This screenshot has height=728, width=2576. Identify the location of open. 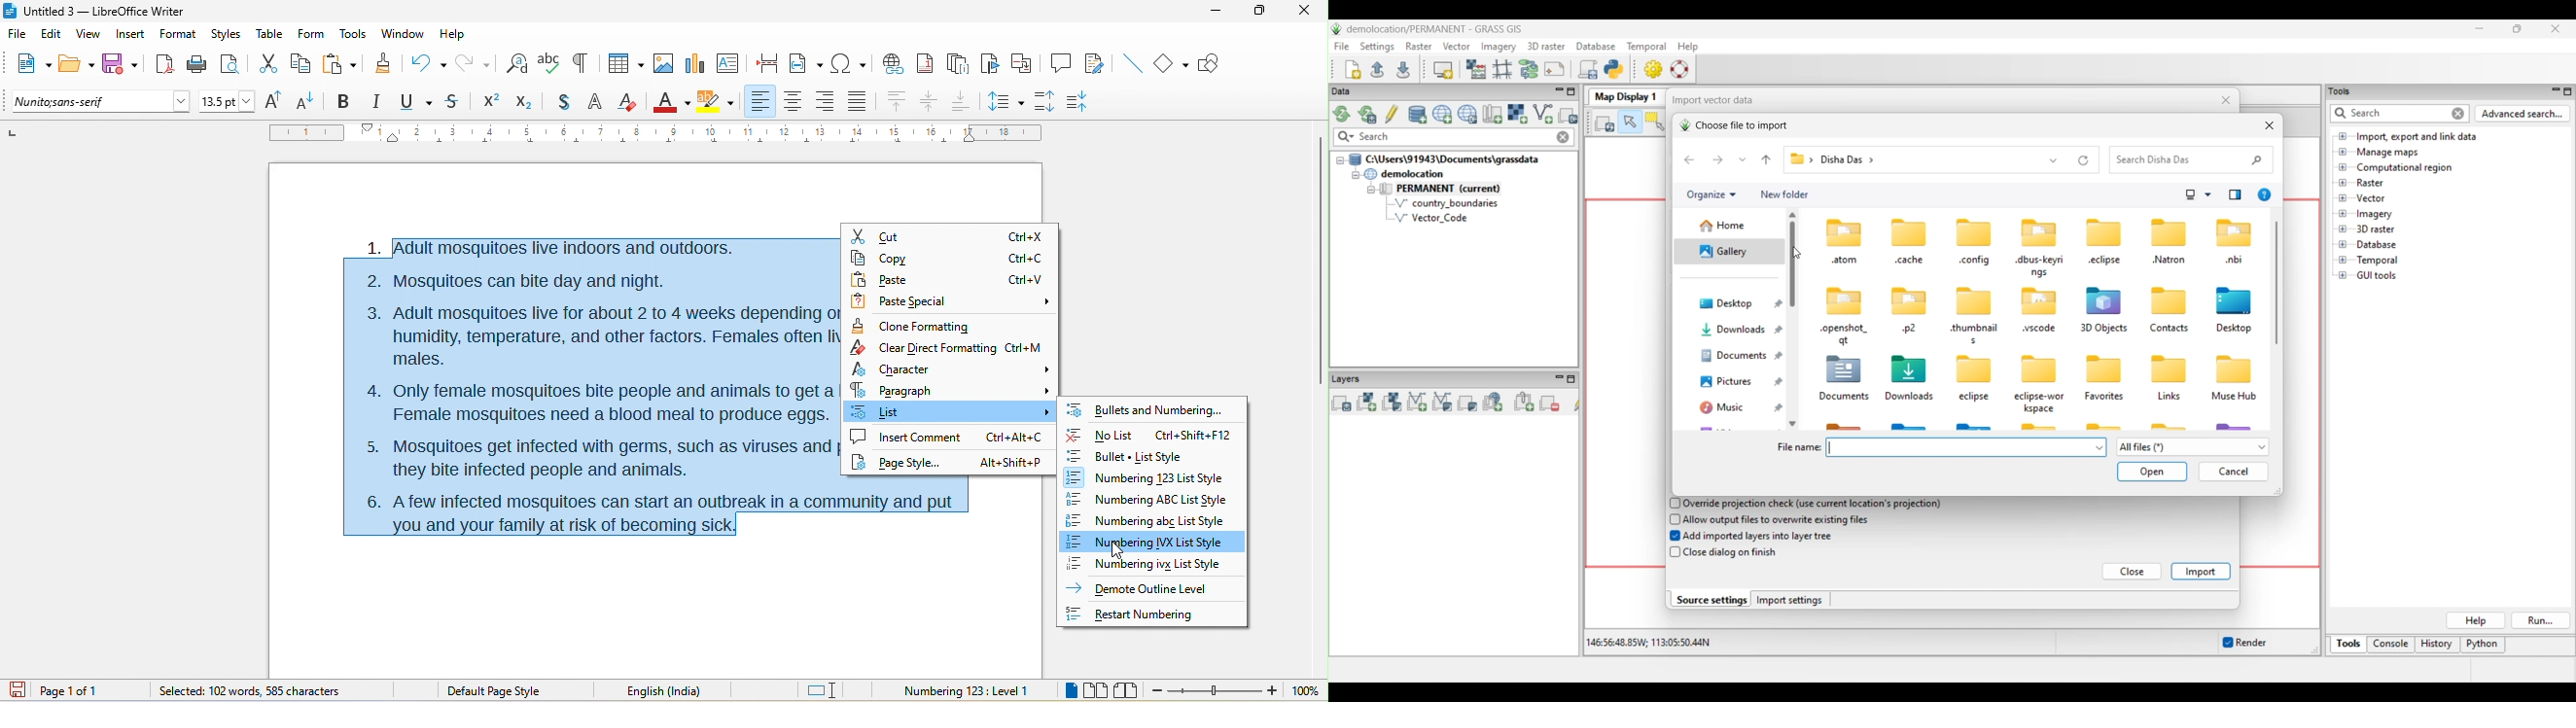
(77, 65).